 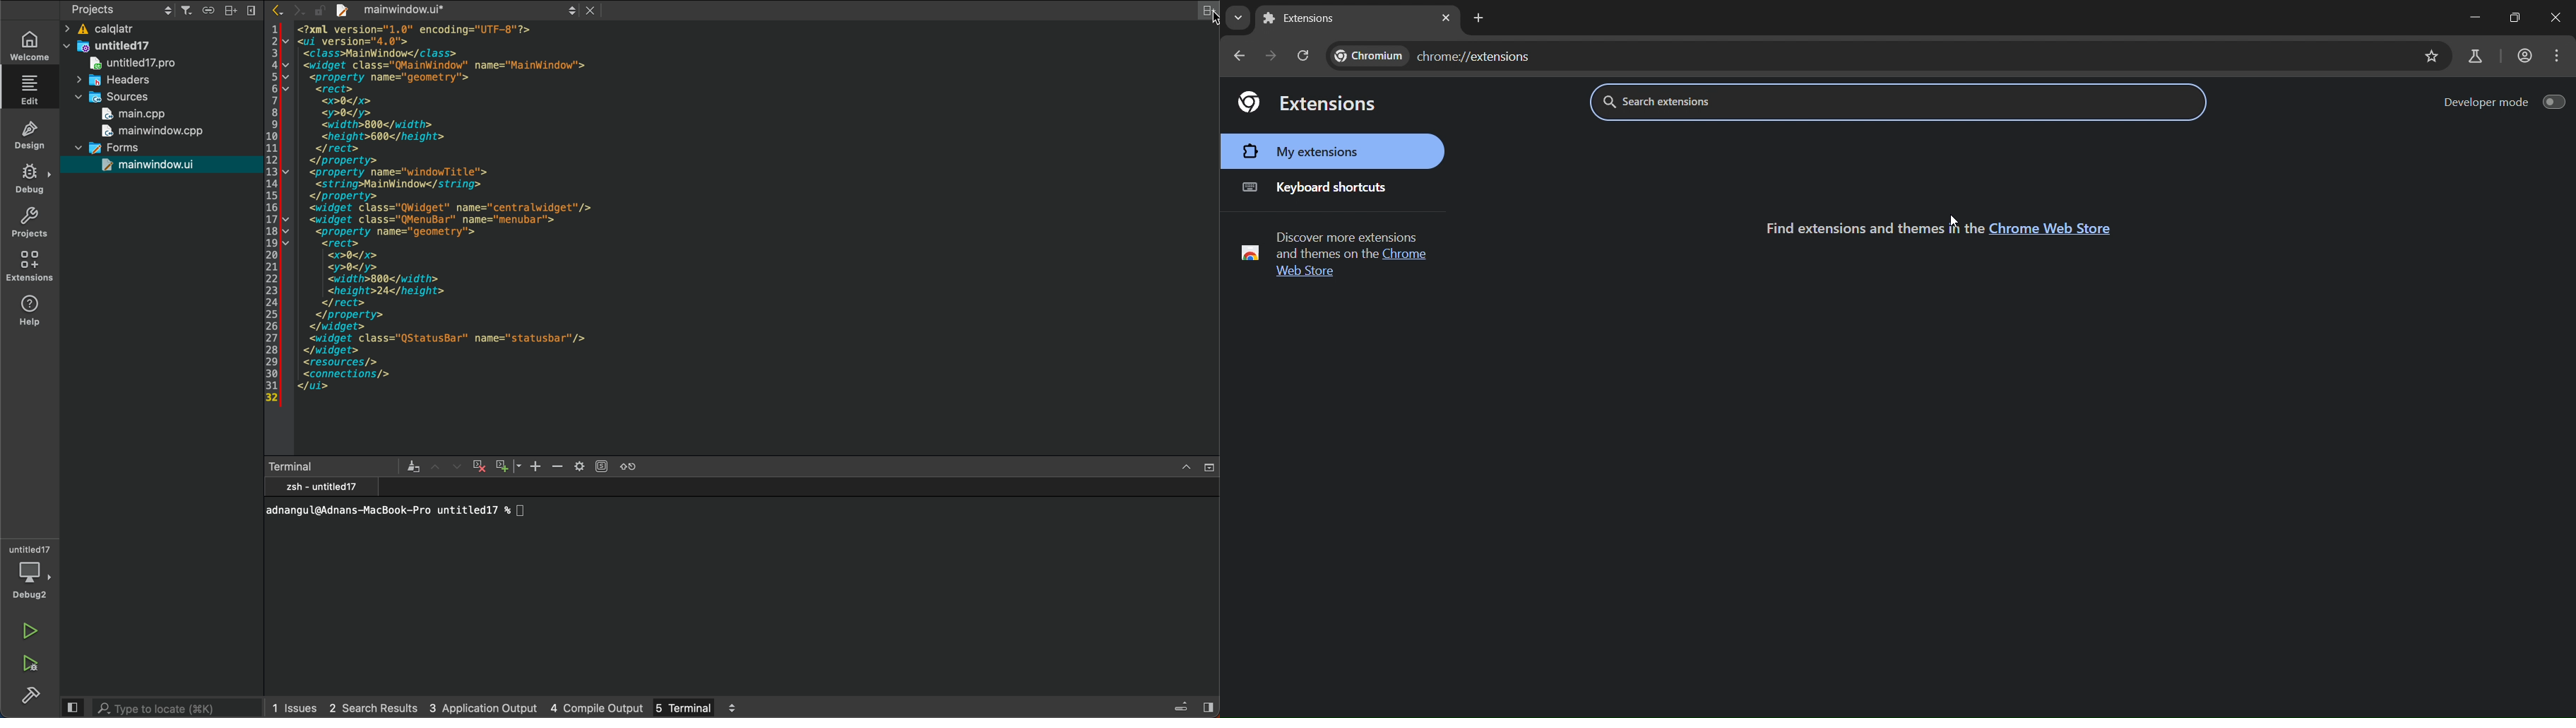 I want to click on minimize, so click(x=2472, y=14).